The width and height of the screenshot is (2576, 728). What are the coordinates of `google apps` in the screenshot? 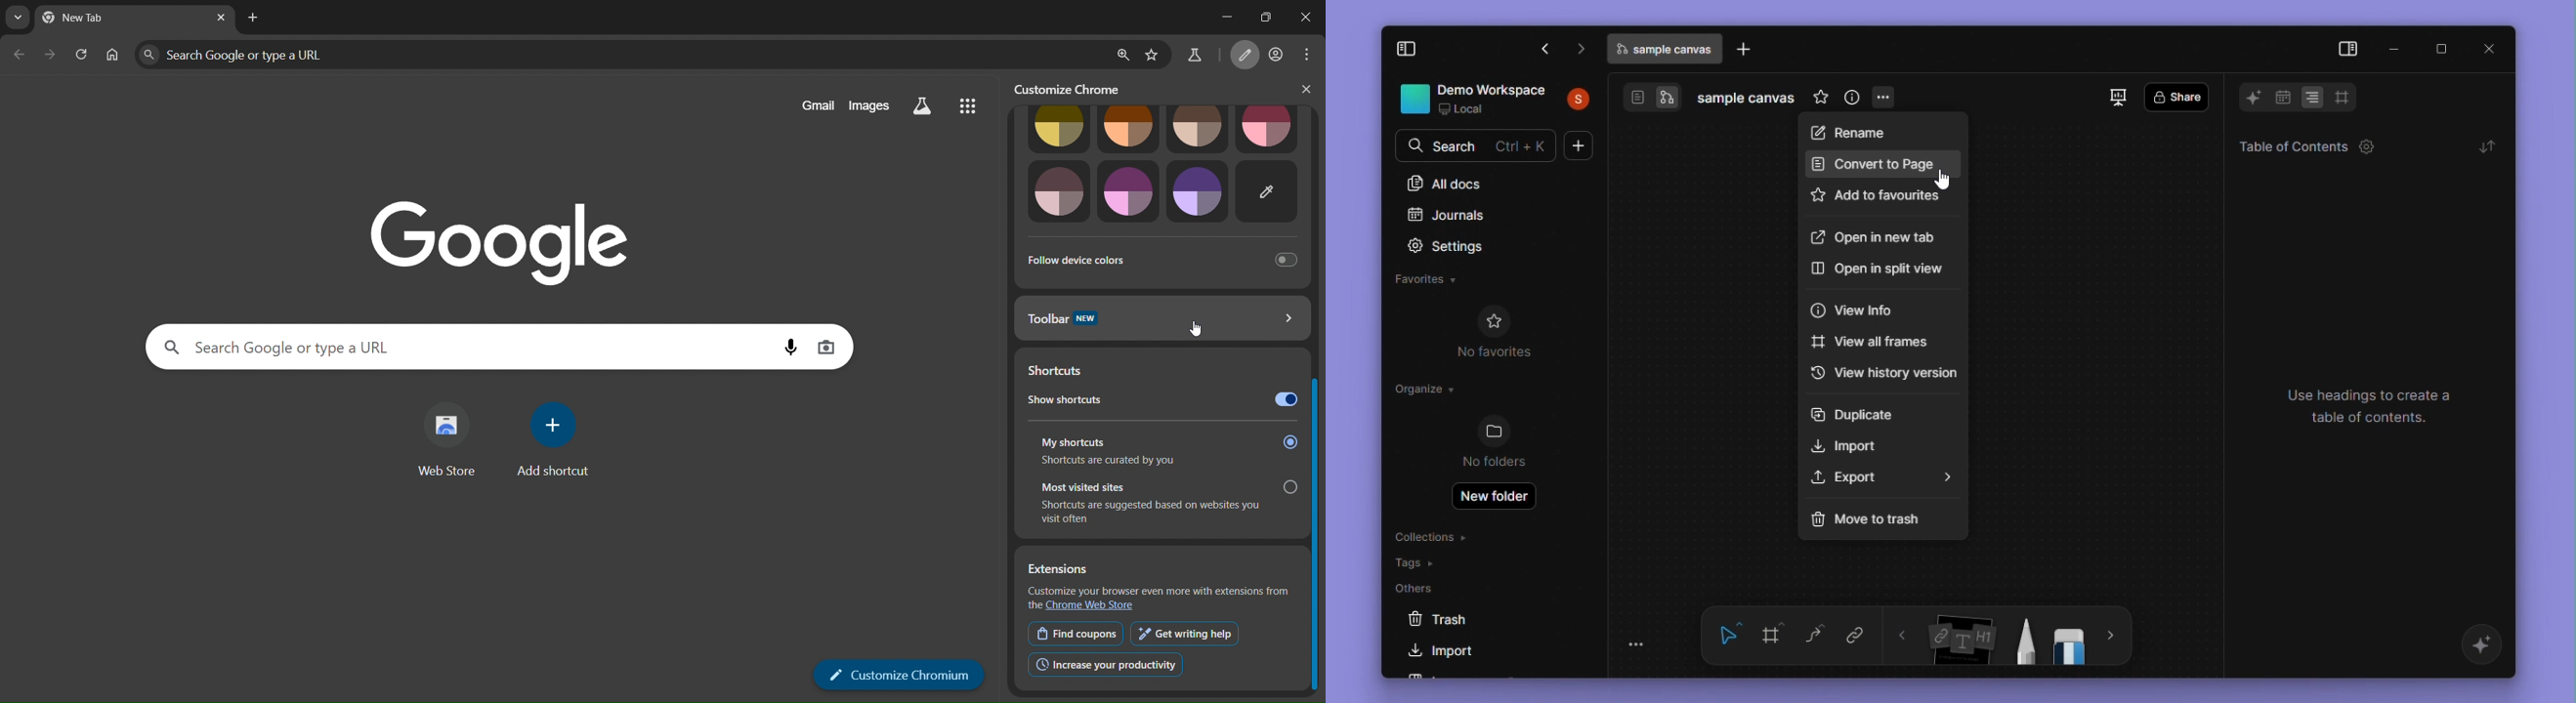 It's located at (969, 106).